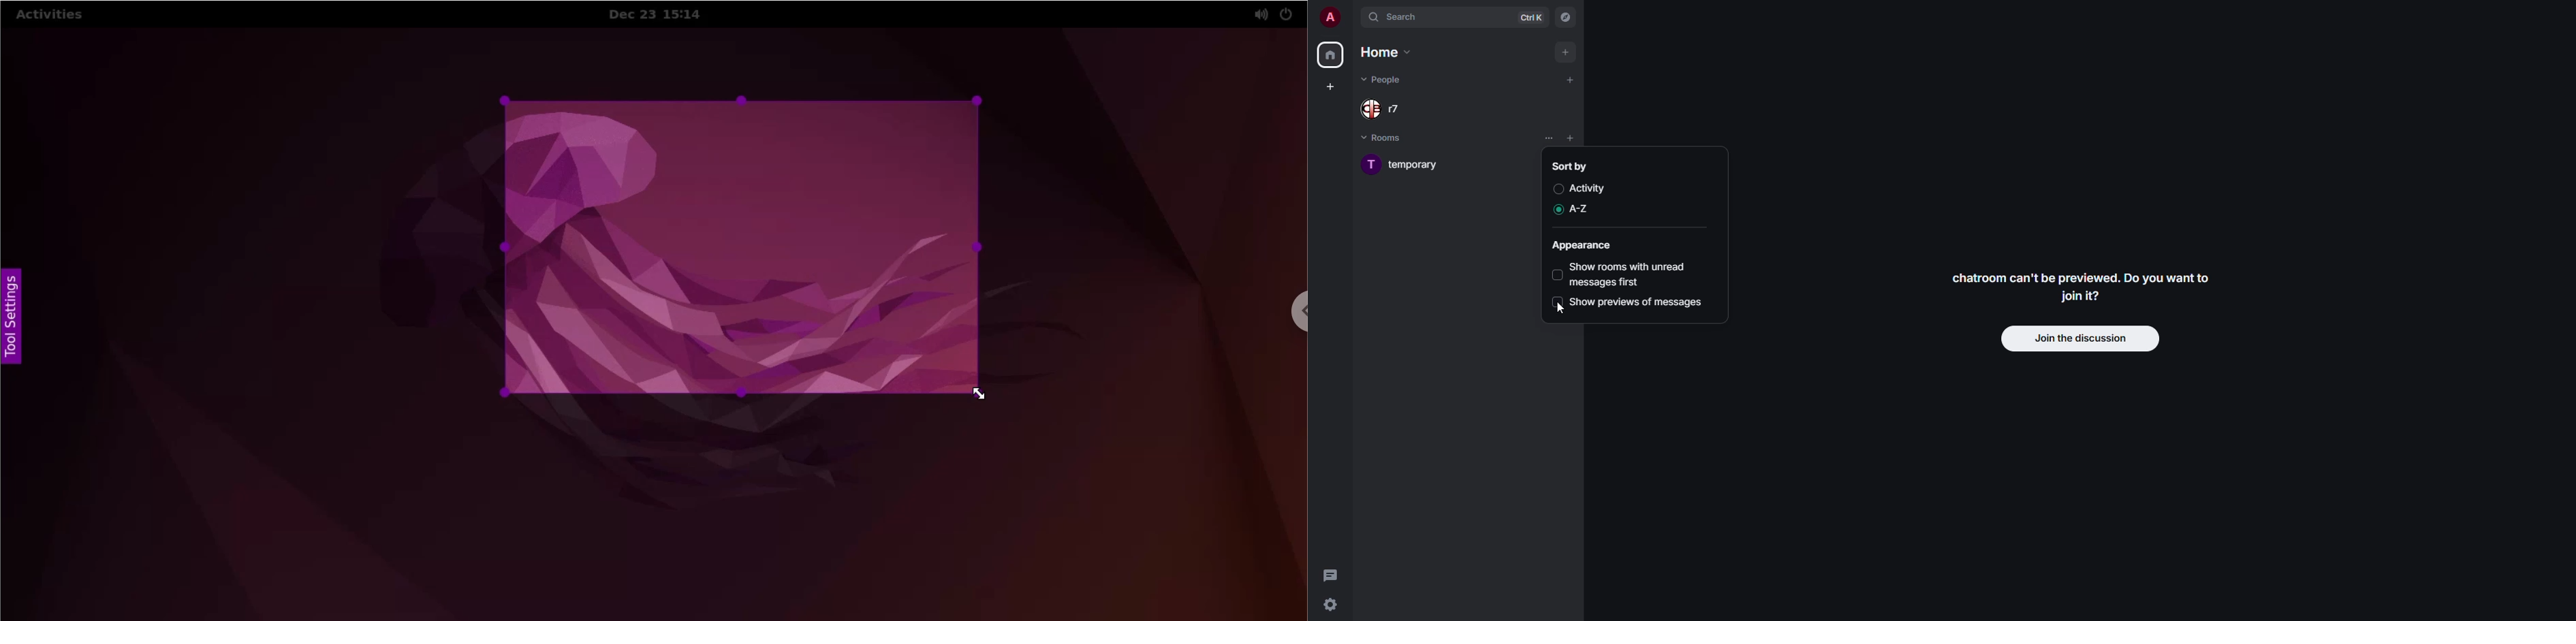  I want to click on disabled, so click(1556, 190).